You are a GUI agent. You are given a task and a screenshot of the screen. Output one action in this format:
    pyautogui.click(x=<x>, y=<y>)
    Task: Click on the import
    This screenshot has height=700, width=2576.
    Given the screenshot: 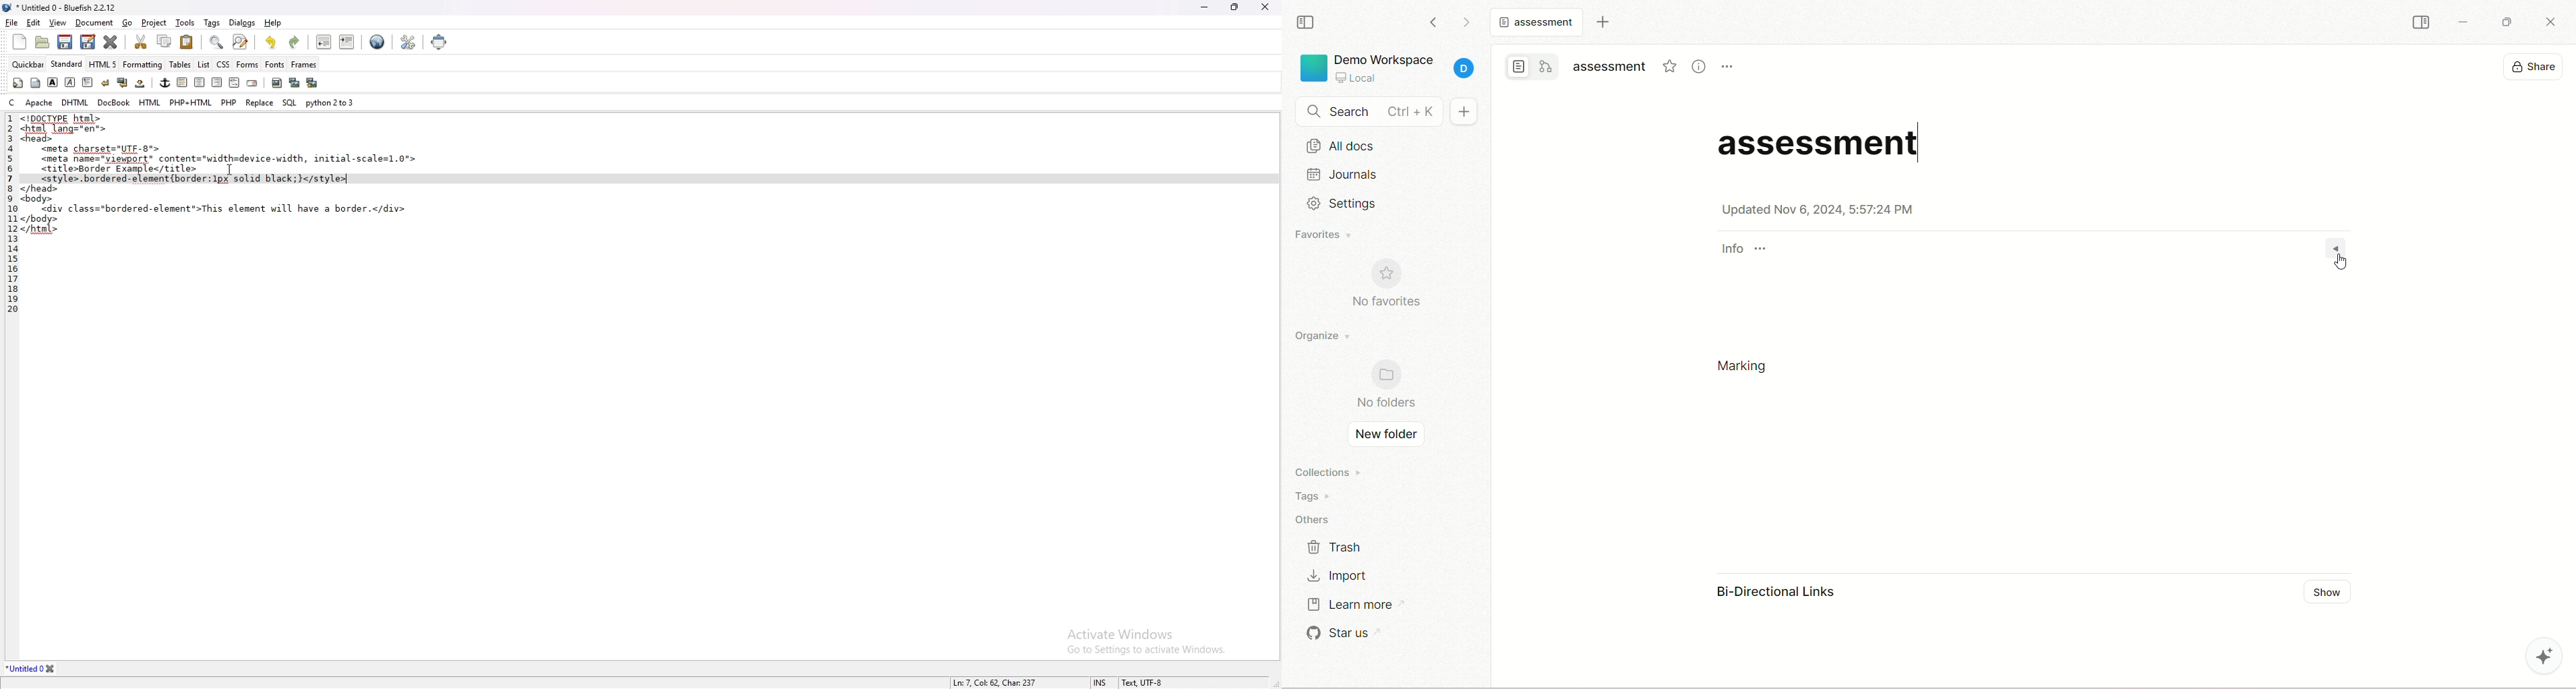 What is the action you would take?
    pyautogui.click(x=1340, y=574)
    